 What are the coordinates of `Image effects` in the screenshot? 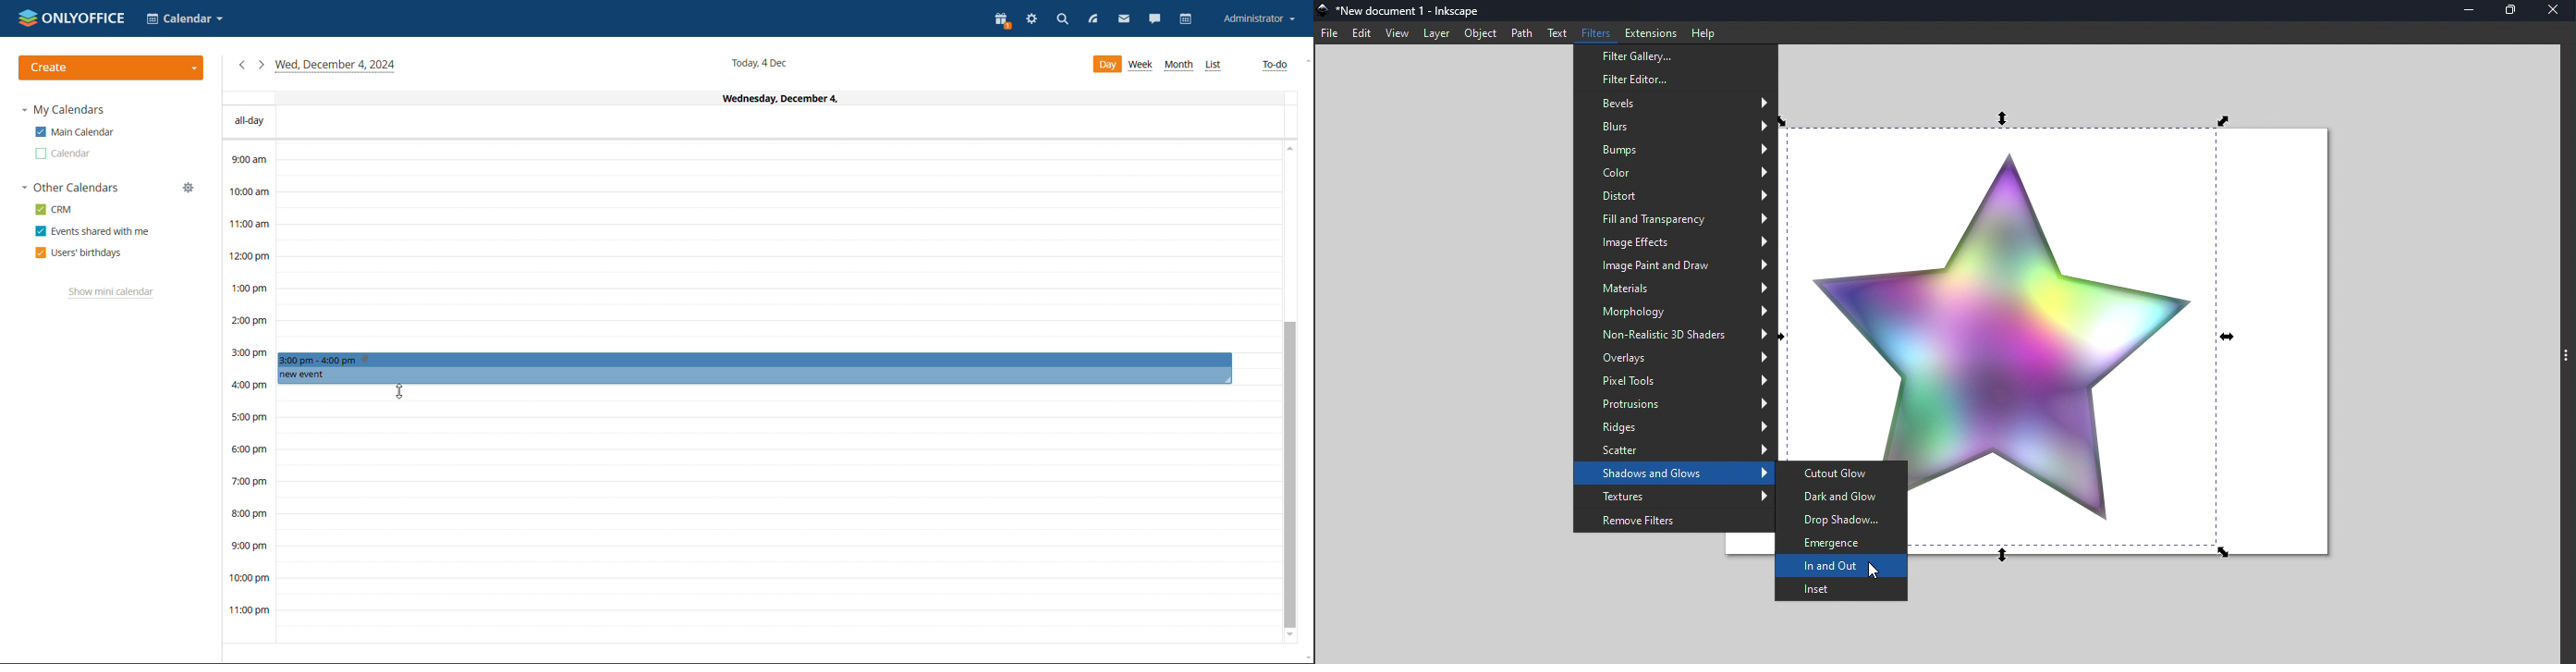 It's located at (1676, 243).